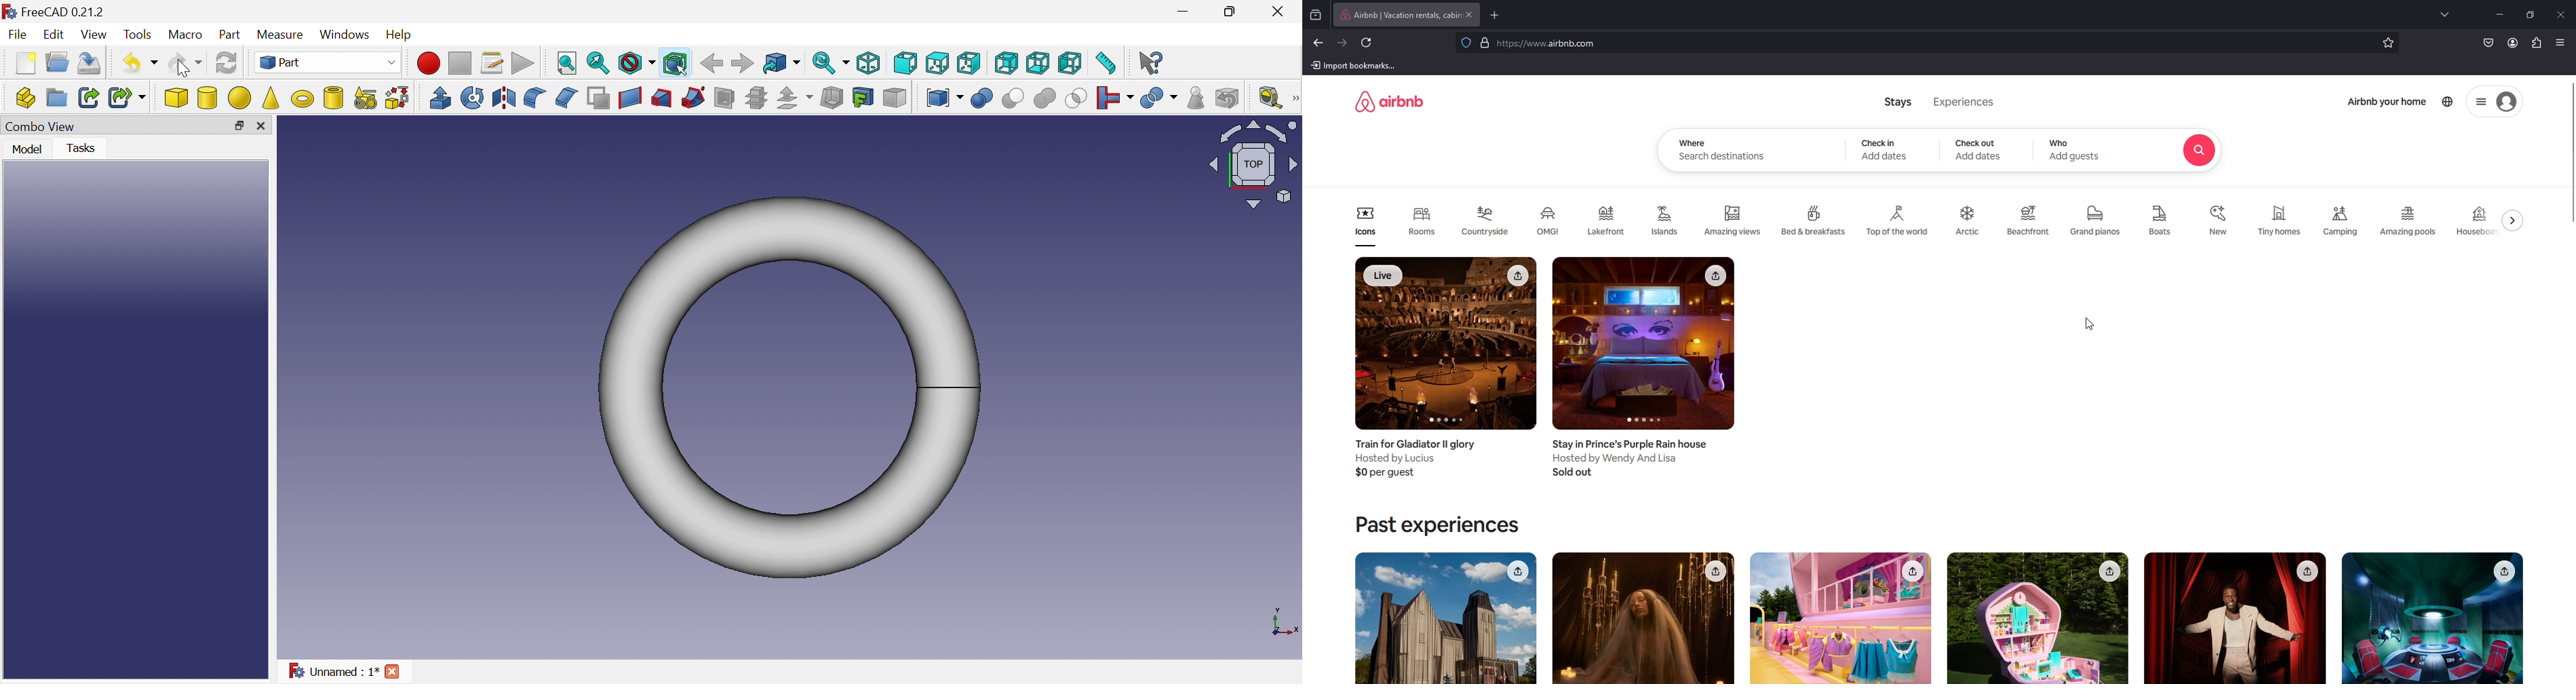 The width and height of the screenshot is (2576, 700). I want to click on Train for Gladiator Il glory Hosted by Lucius $0 per guest., so click(1418, 459).